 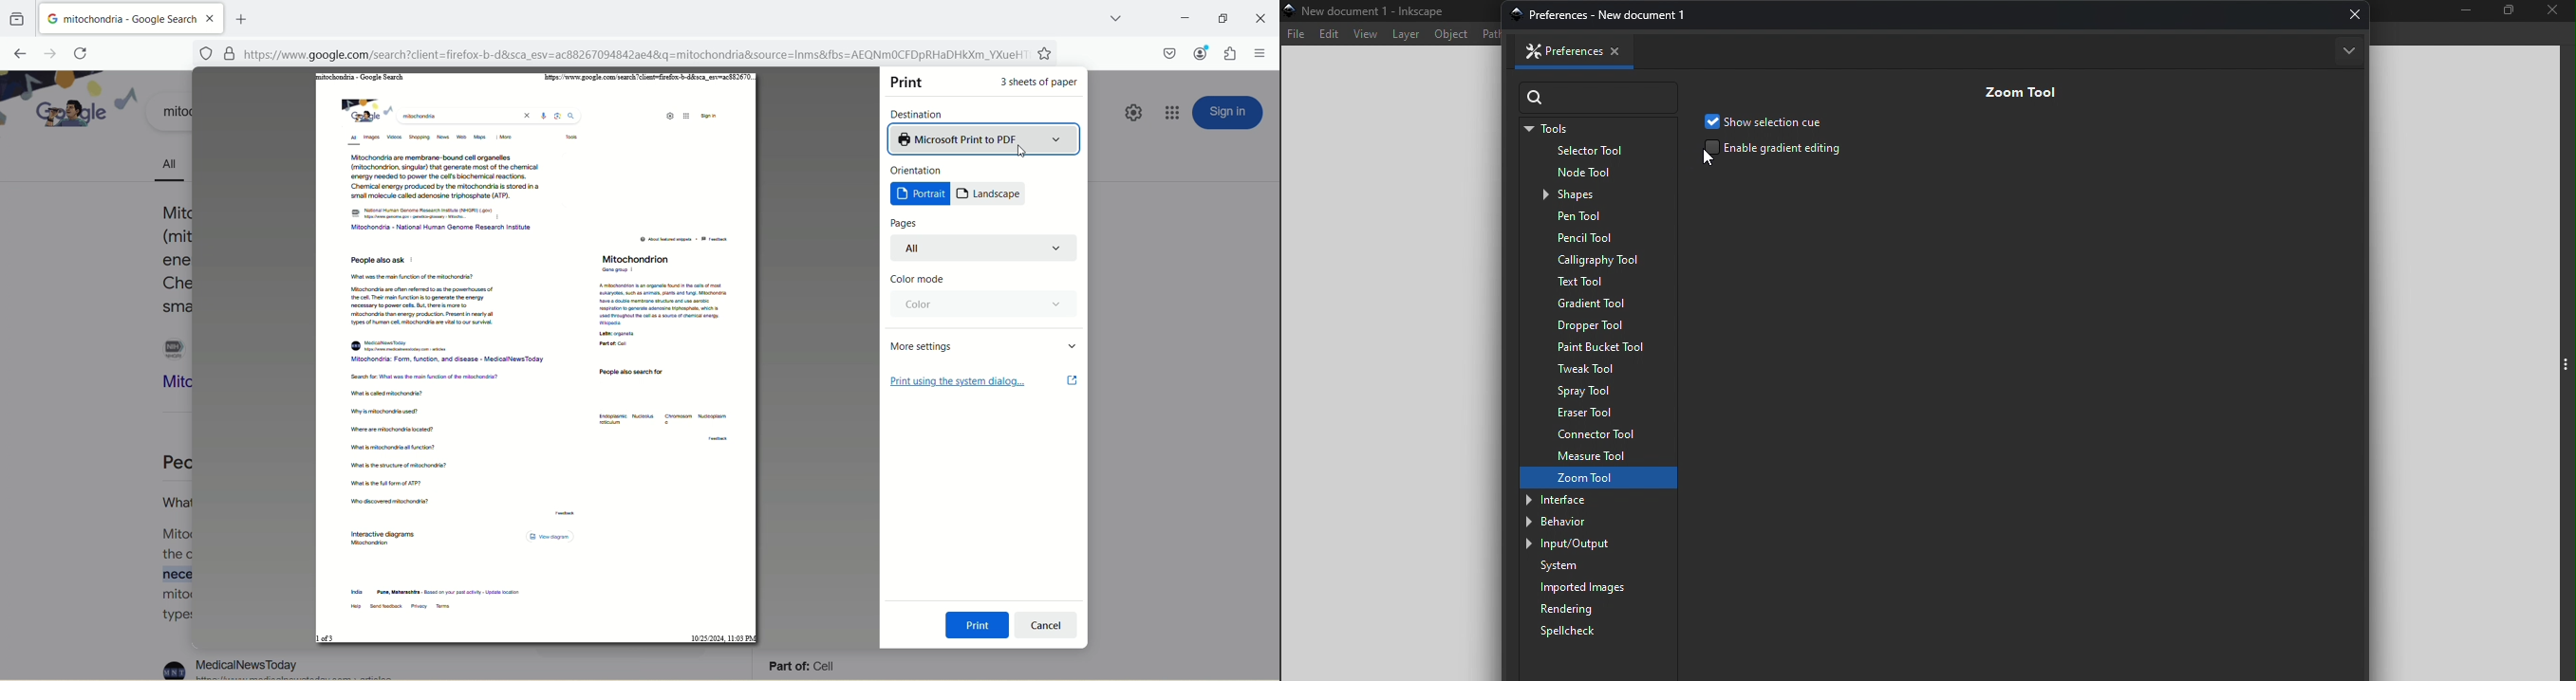 What do you see at coordinates (17, 19) in the screenshot?
I see `view recent browsing across windows and devices` at bounding box center [17, 19].